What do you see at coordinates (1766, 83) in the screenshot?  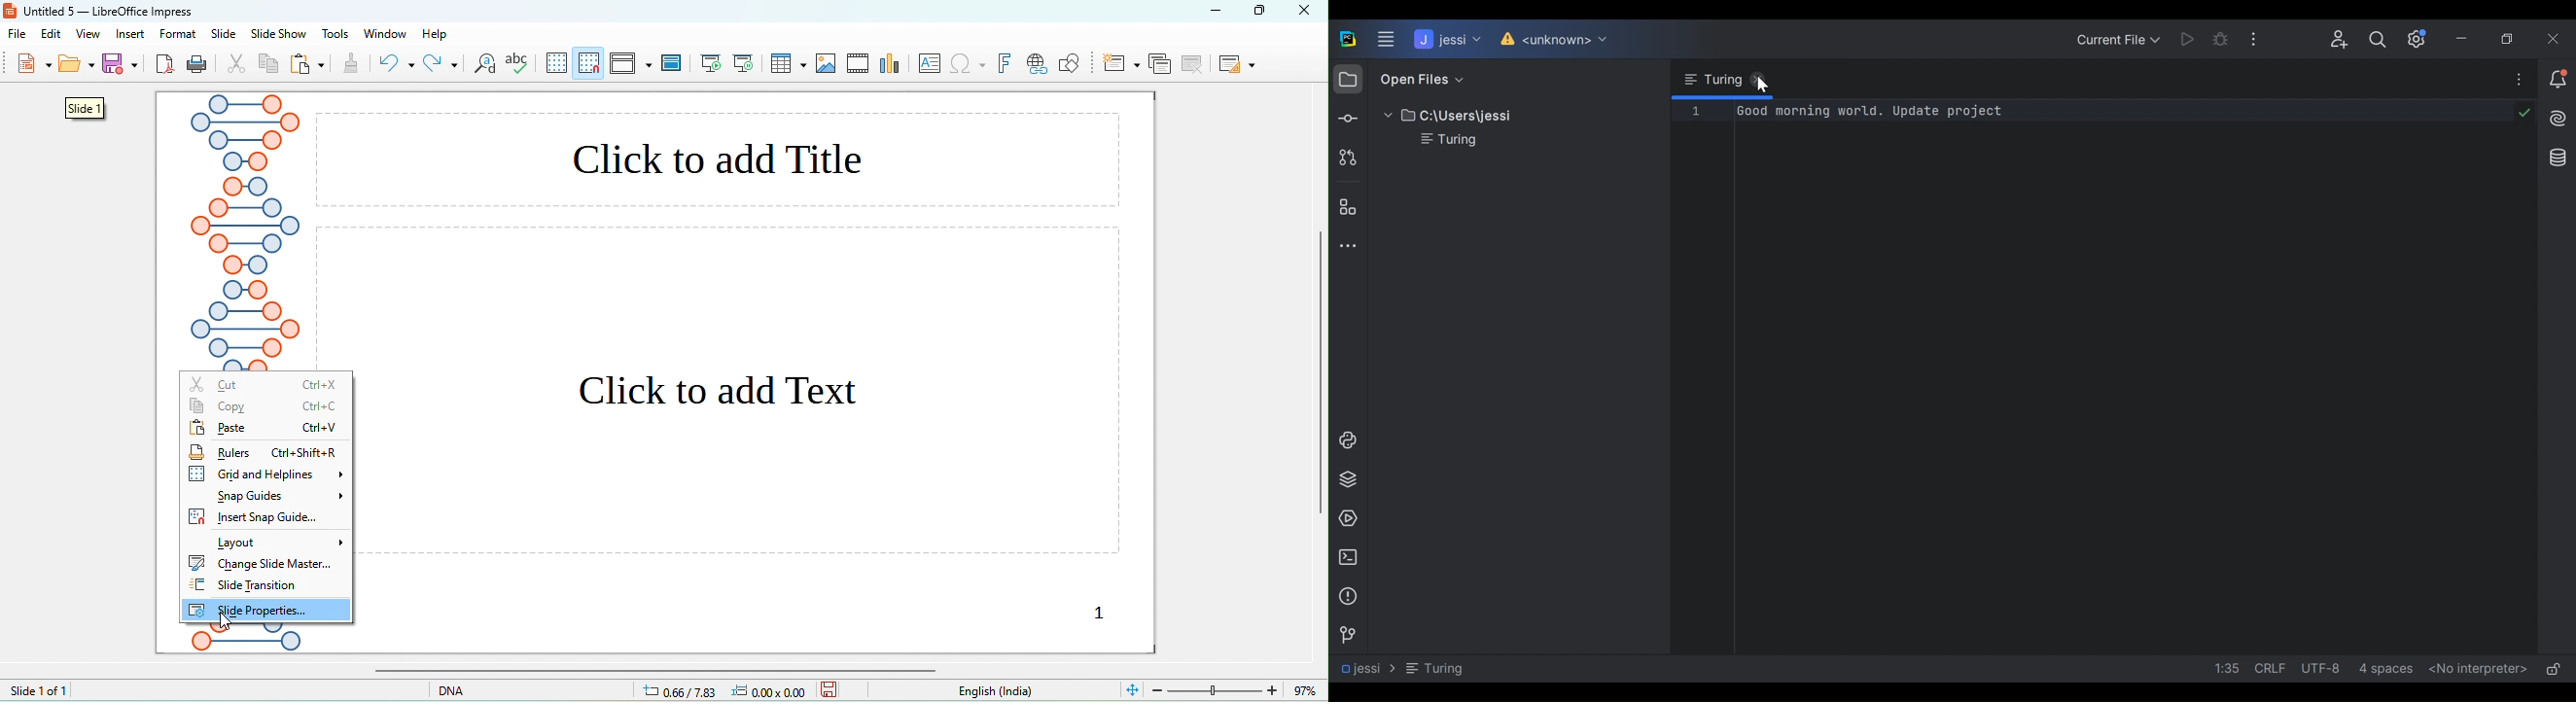 I see `Cursor` at bounding box center [1766, 83].